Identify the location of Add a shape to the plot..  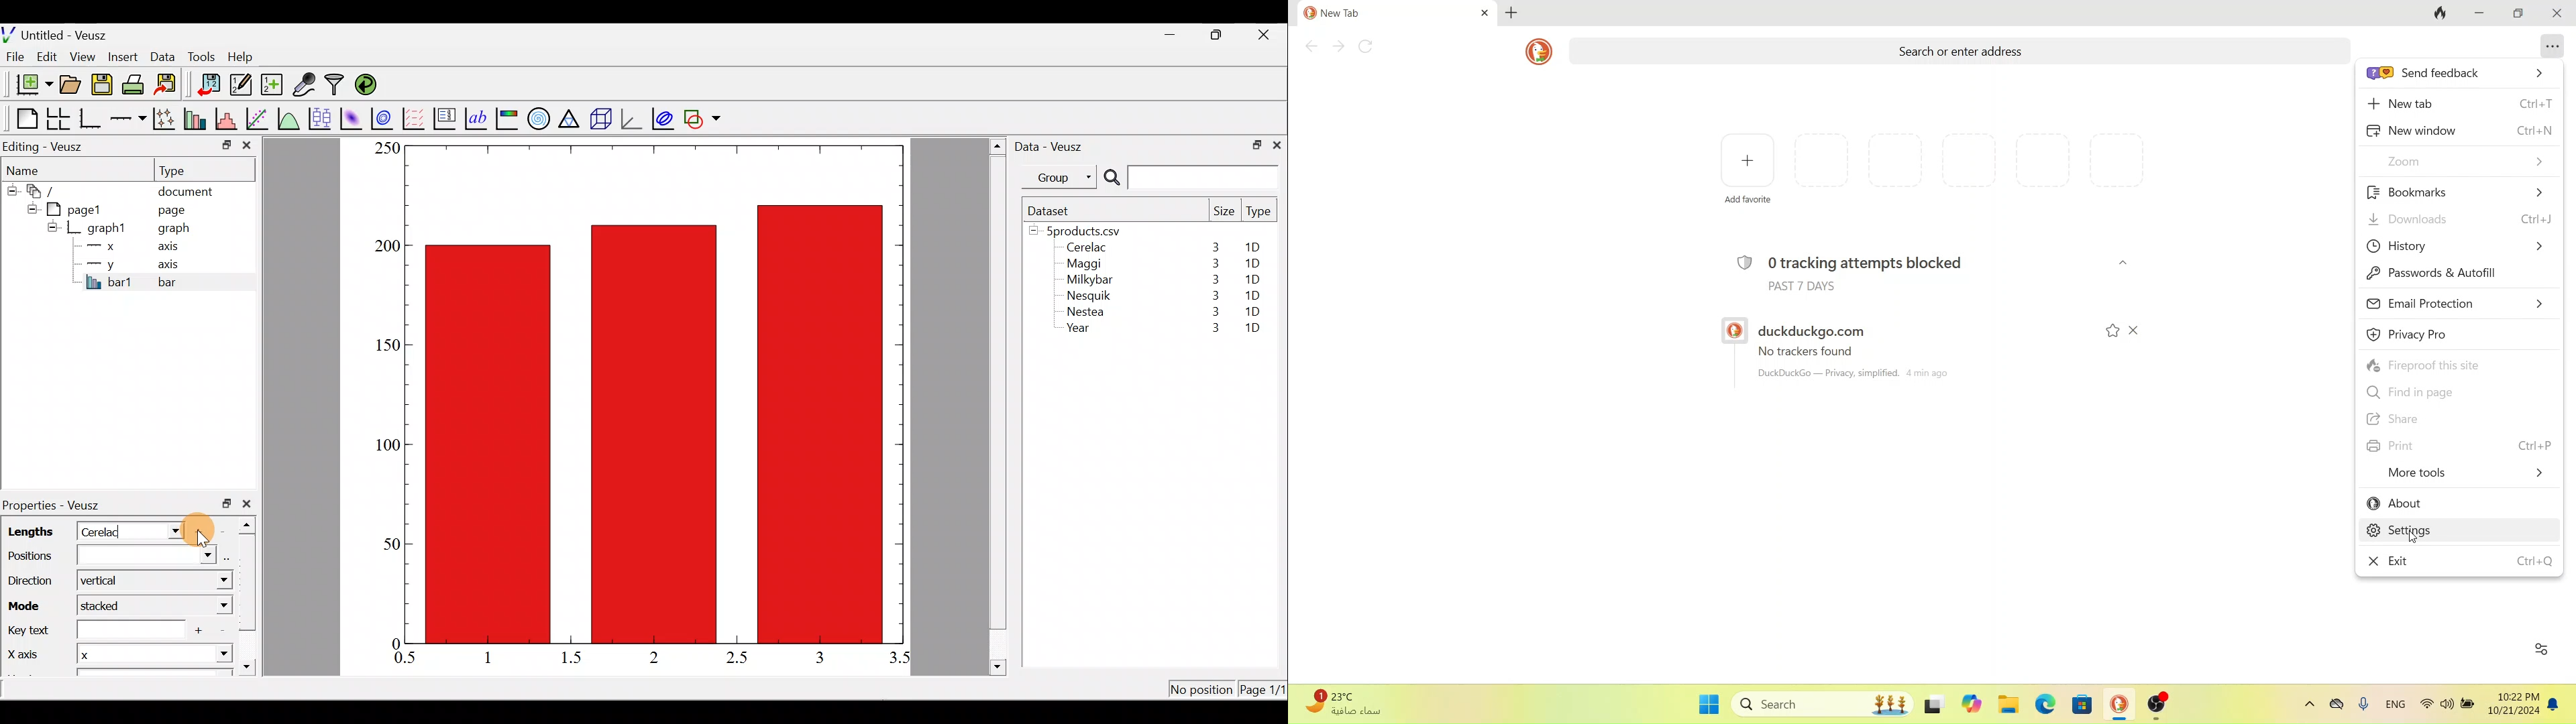
(703, 117).